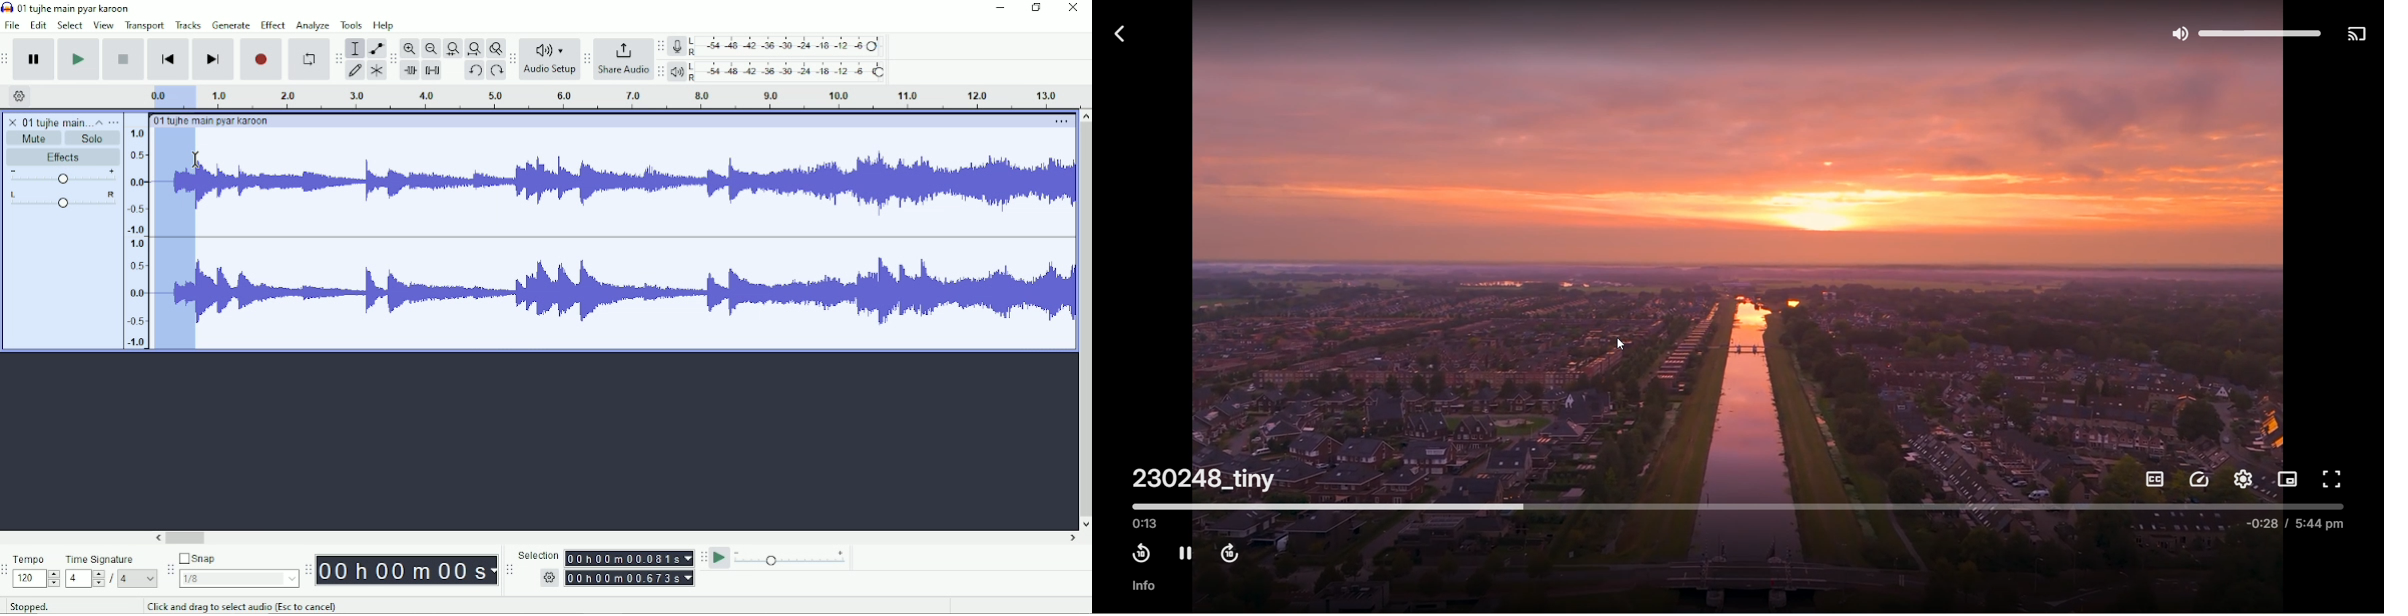 The image size is (2408, 616). I want to click on Skip to start, so click(168, 60).